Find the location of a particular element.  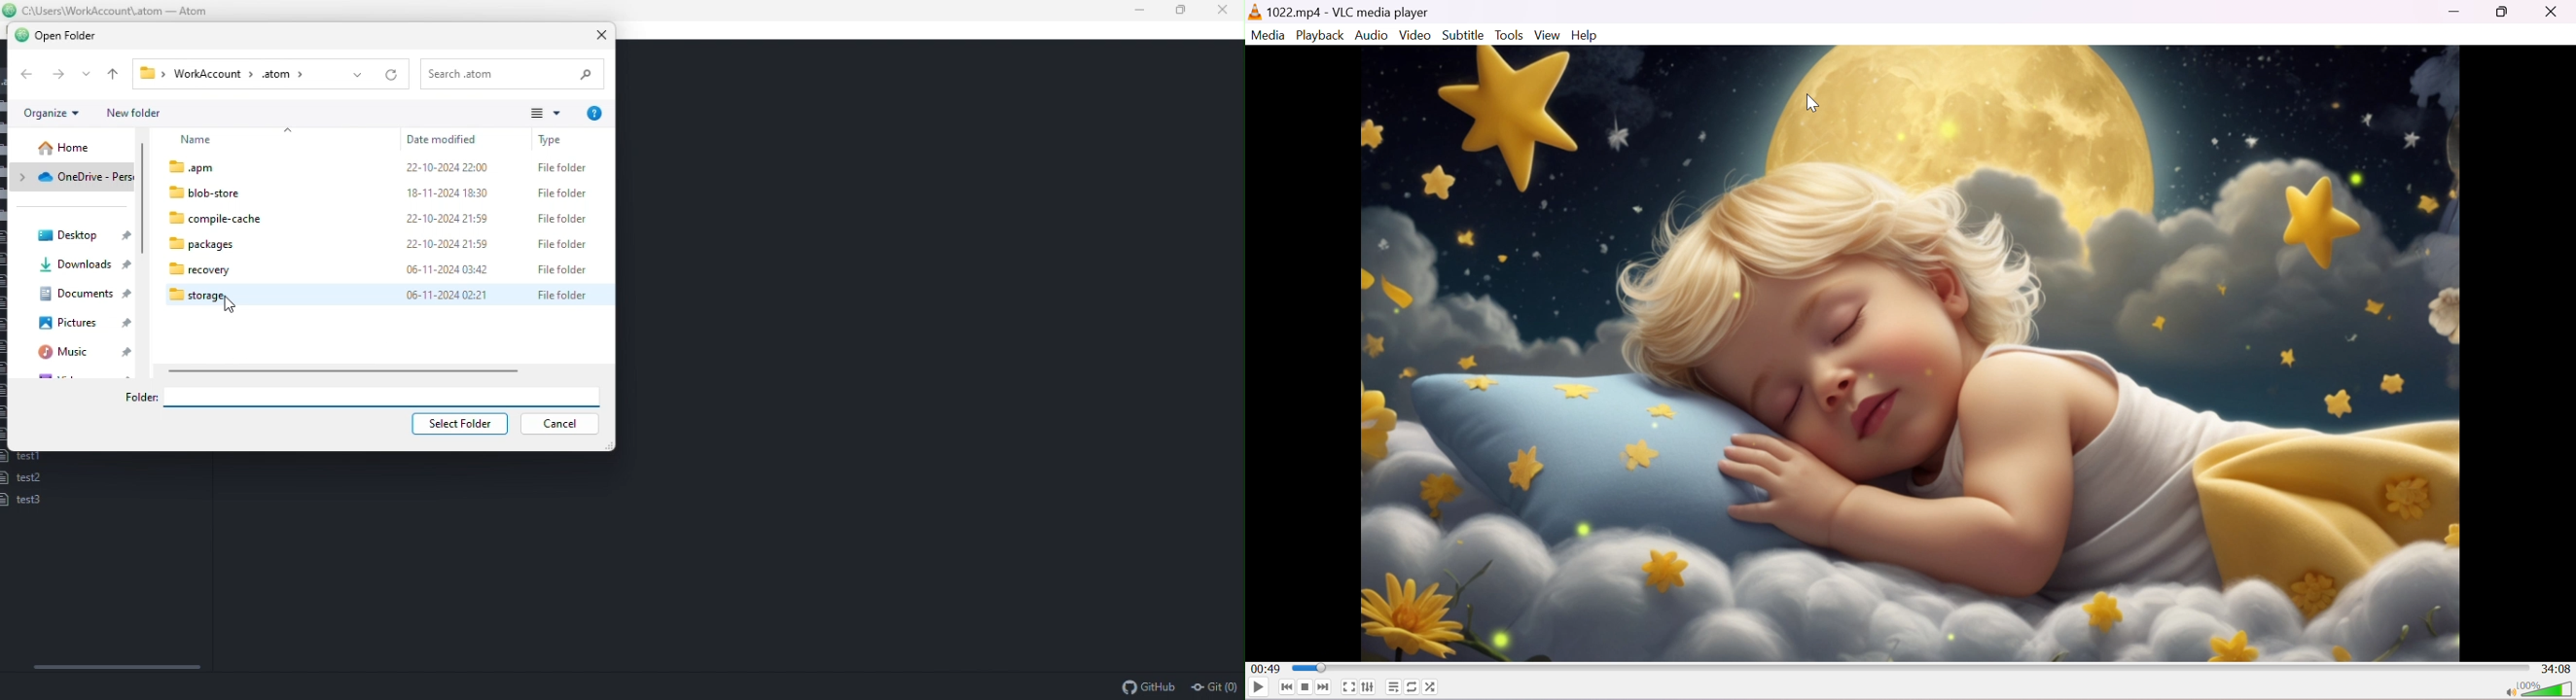

Music is located at coordinates (85, 351).